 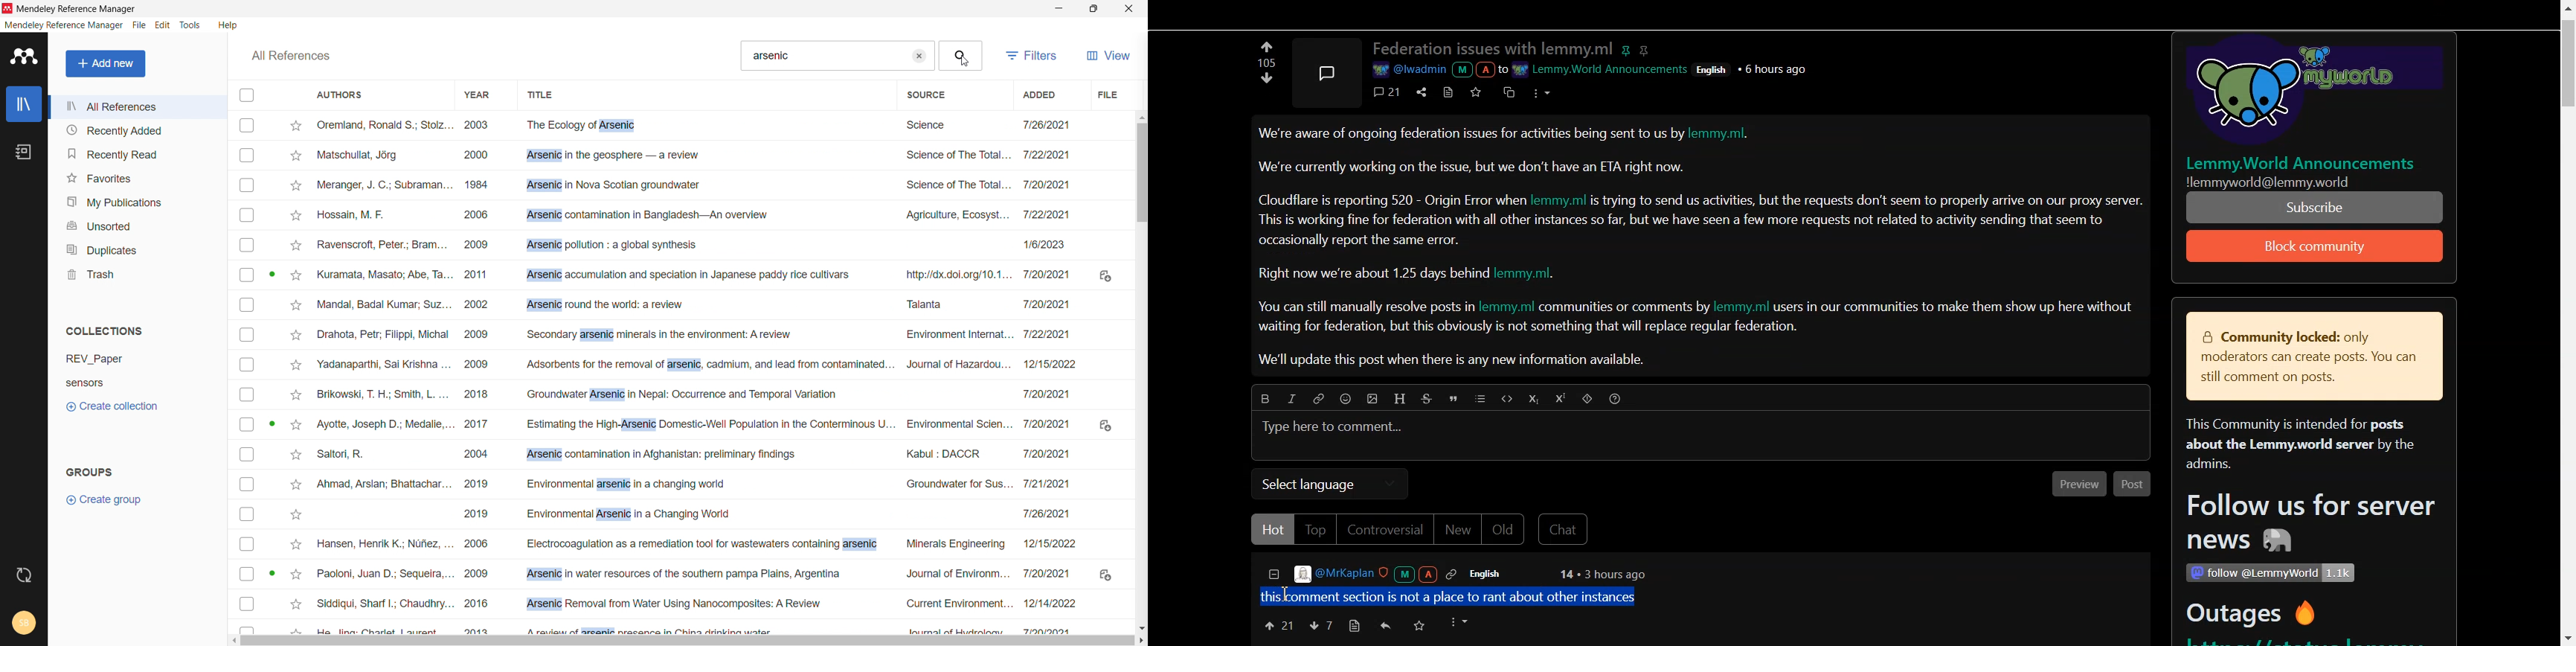 I want to click on Download, so click(x=1105, y=423).